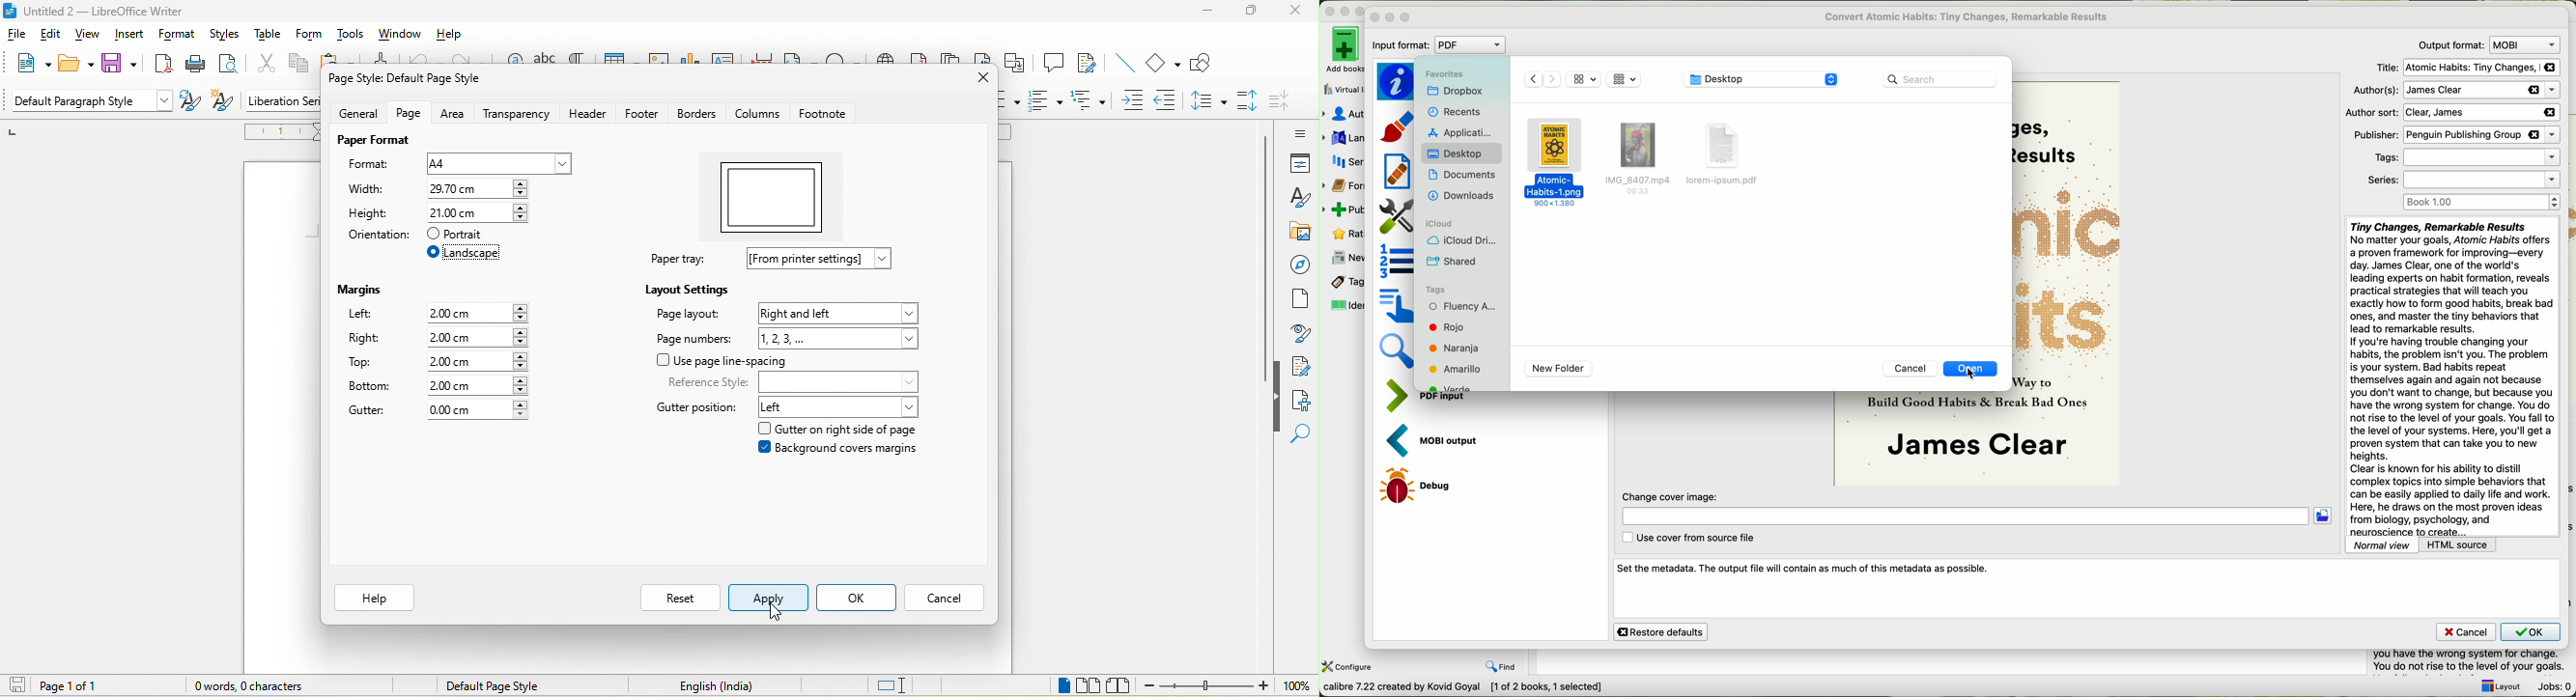  Describe the element at coordinates (1297, 163) in the screenshot. I see `properties` at that location.